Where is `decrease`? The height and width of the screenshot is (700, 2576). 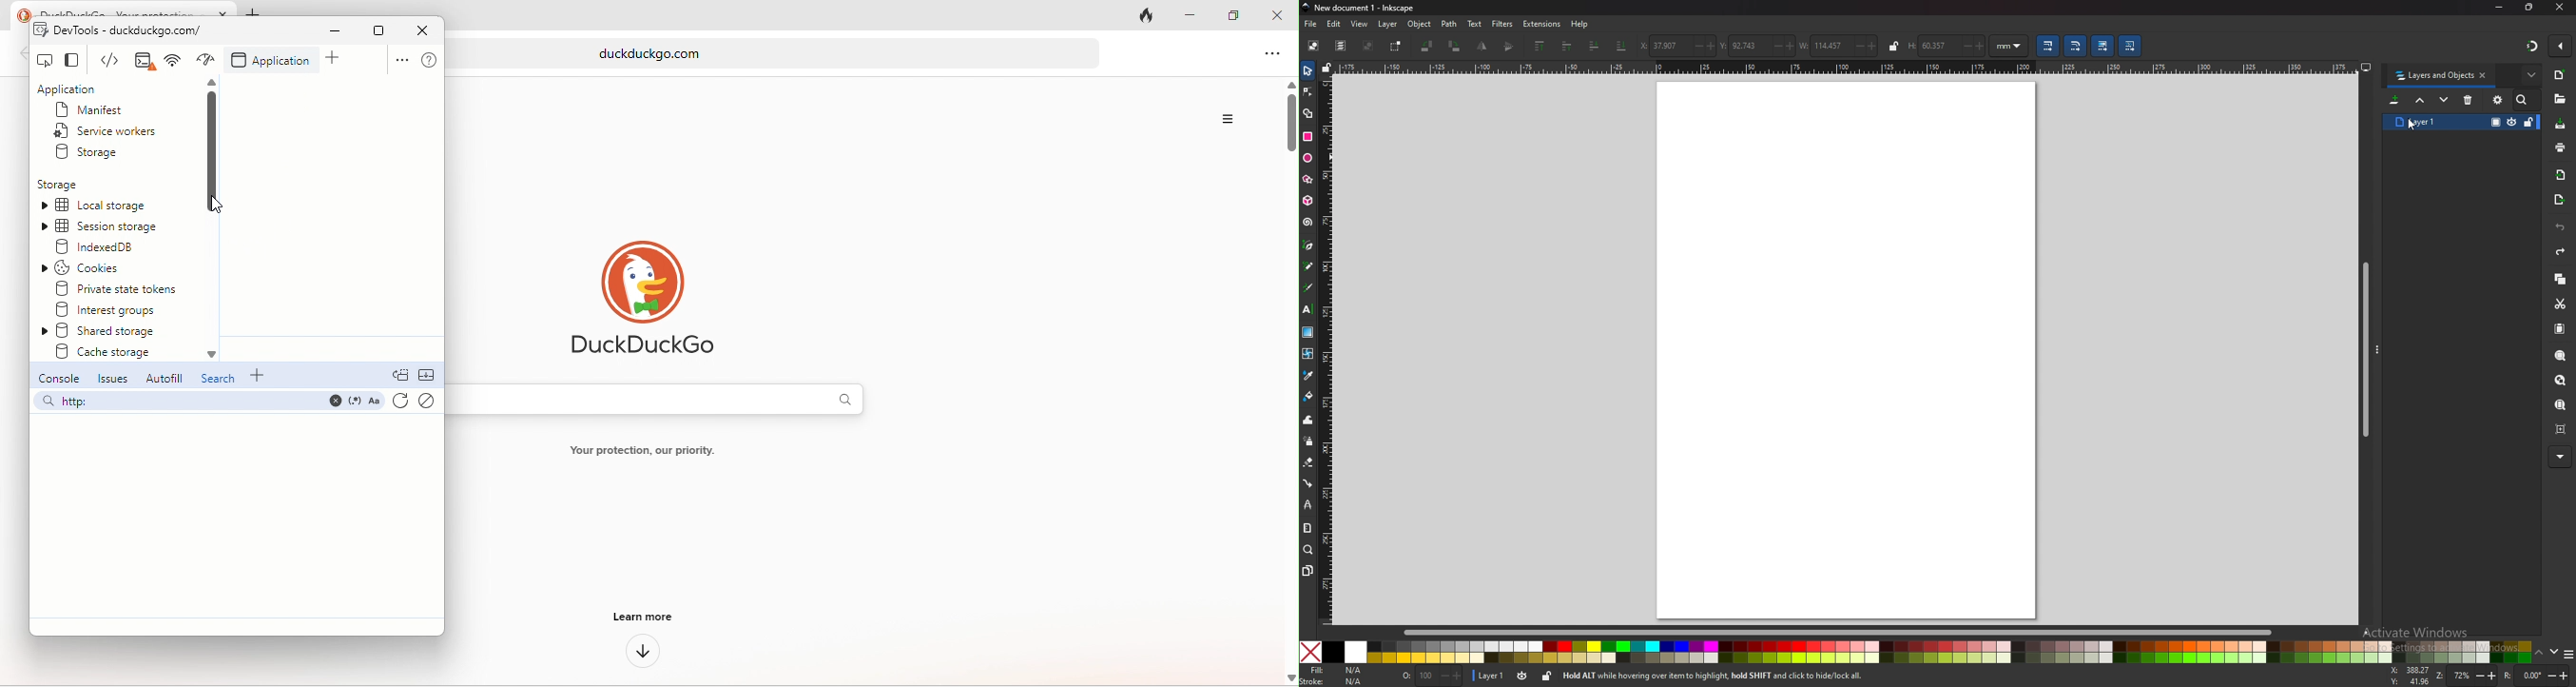 decrease is located at coordinates (1775, 46).